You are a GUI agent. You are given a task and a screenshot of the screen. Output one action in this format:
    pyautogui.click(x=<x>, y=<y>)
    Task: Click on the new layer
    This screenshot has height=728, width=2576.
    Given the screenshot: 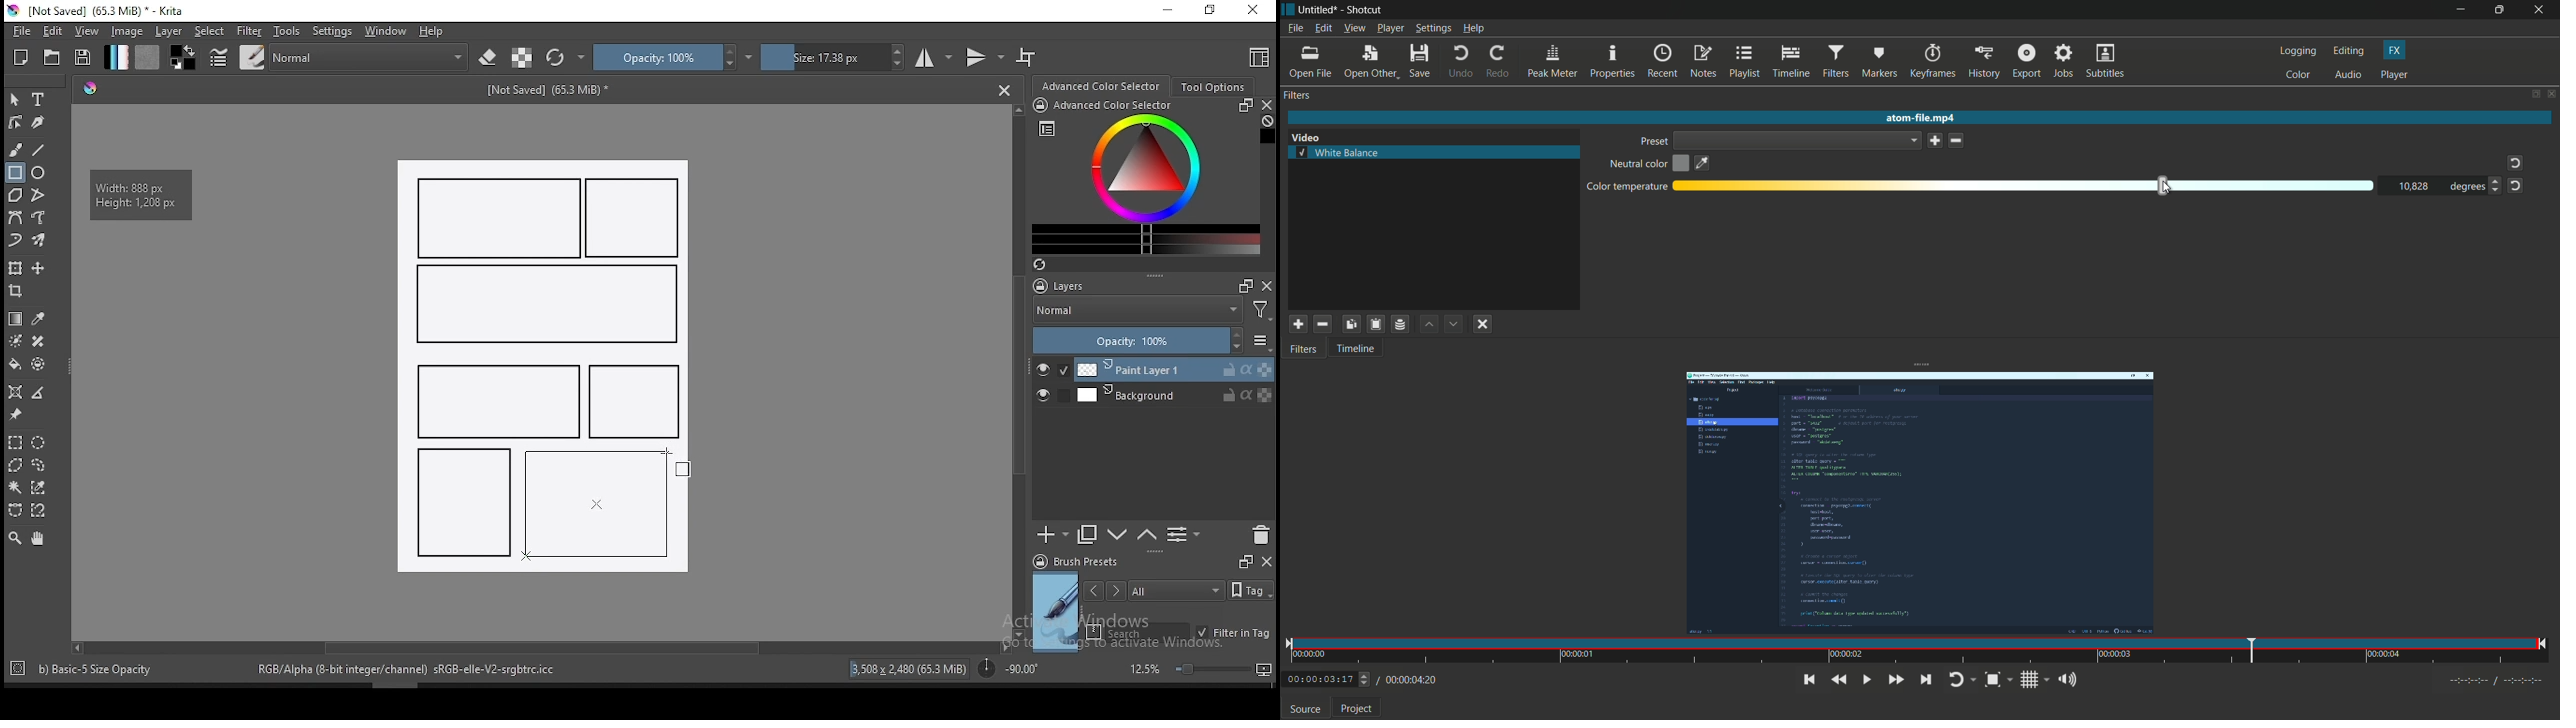 What is the action you would take?
    pyautogui.click(x=1053, y=534)
    